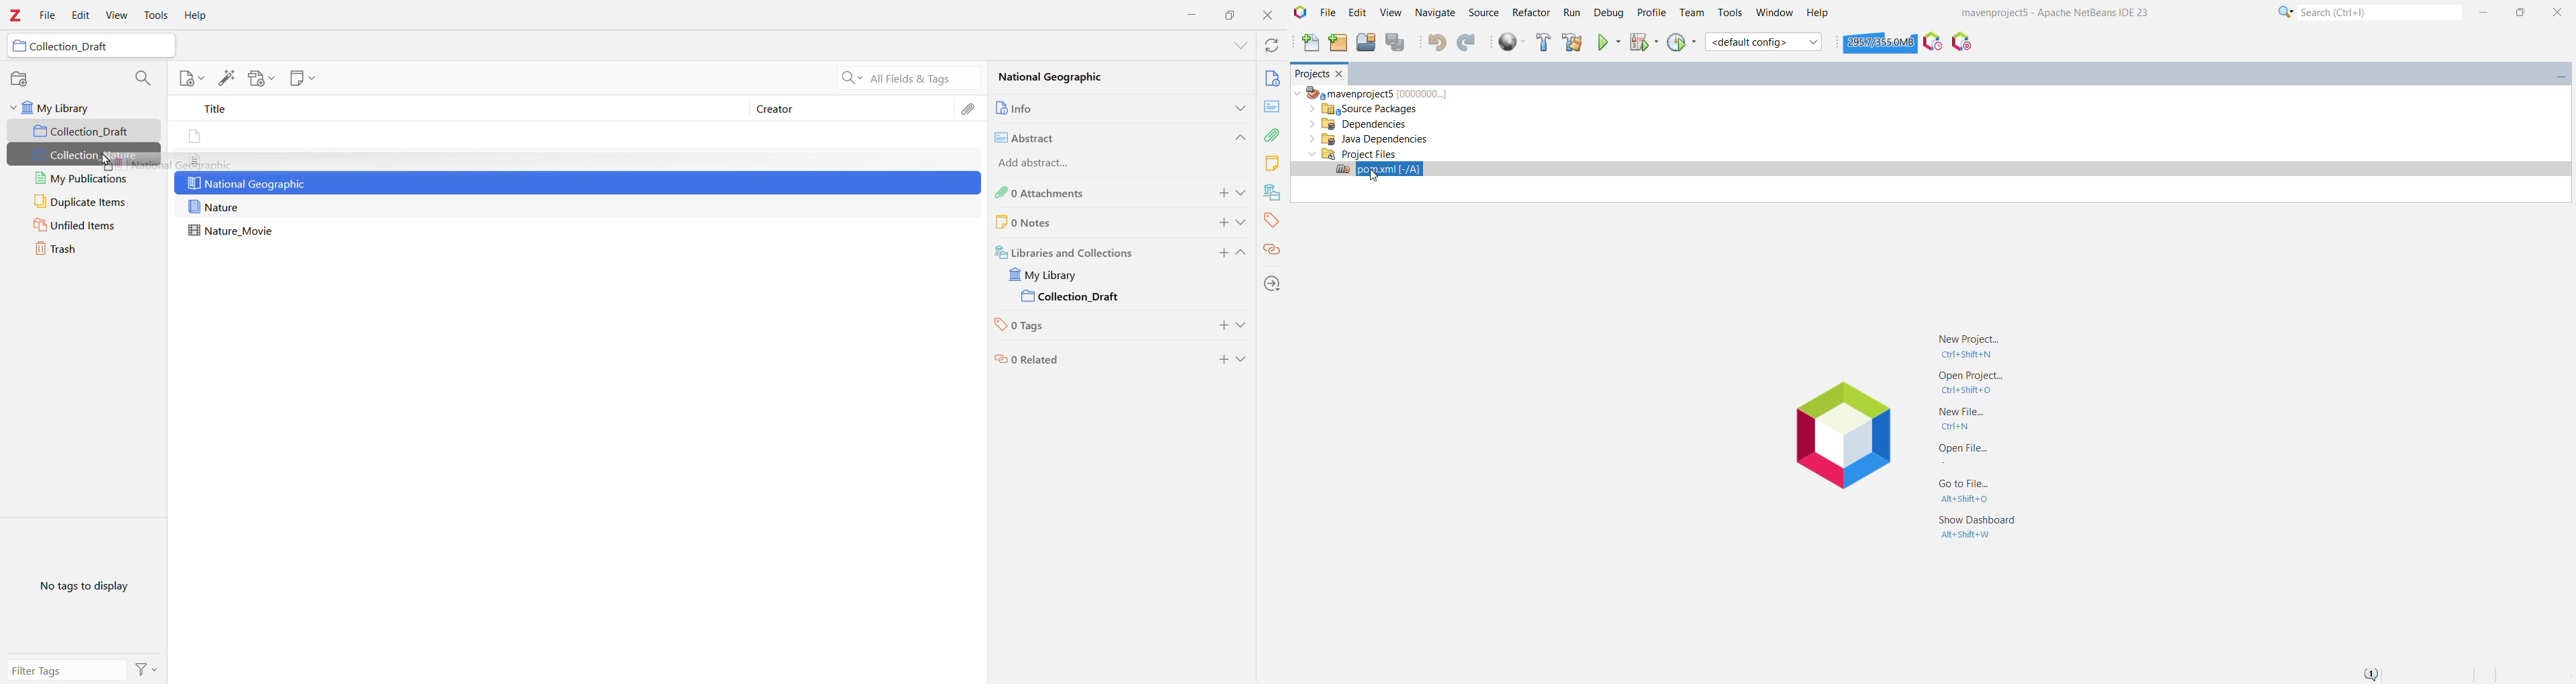 This screenshot has width=2576, height=700. What do you see at coordinates (247, 184) in the screenshot?
I see `National Geographic` at bounding box center [247, 184].